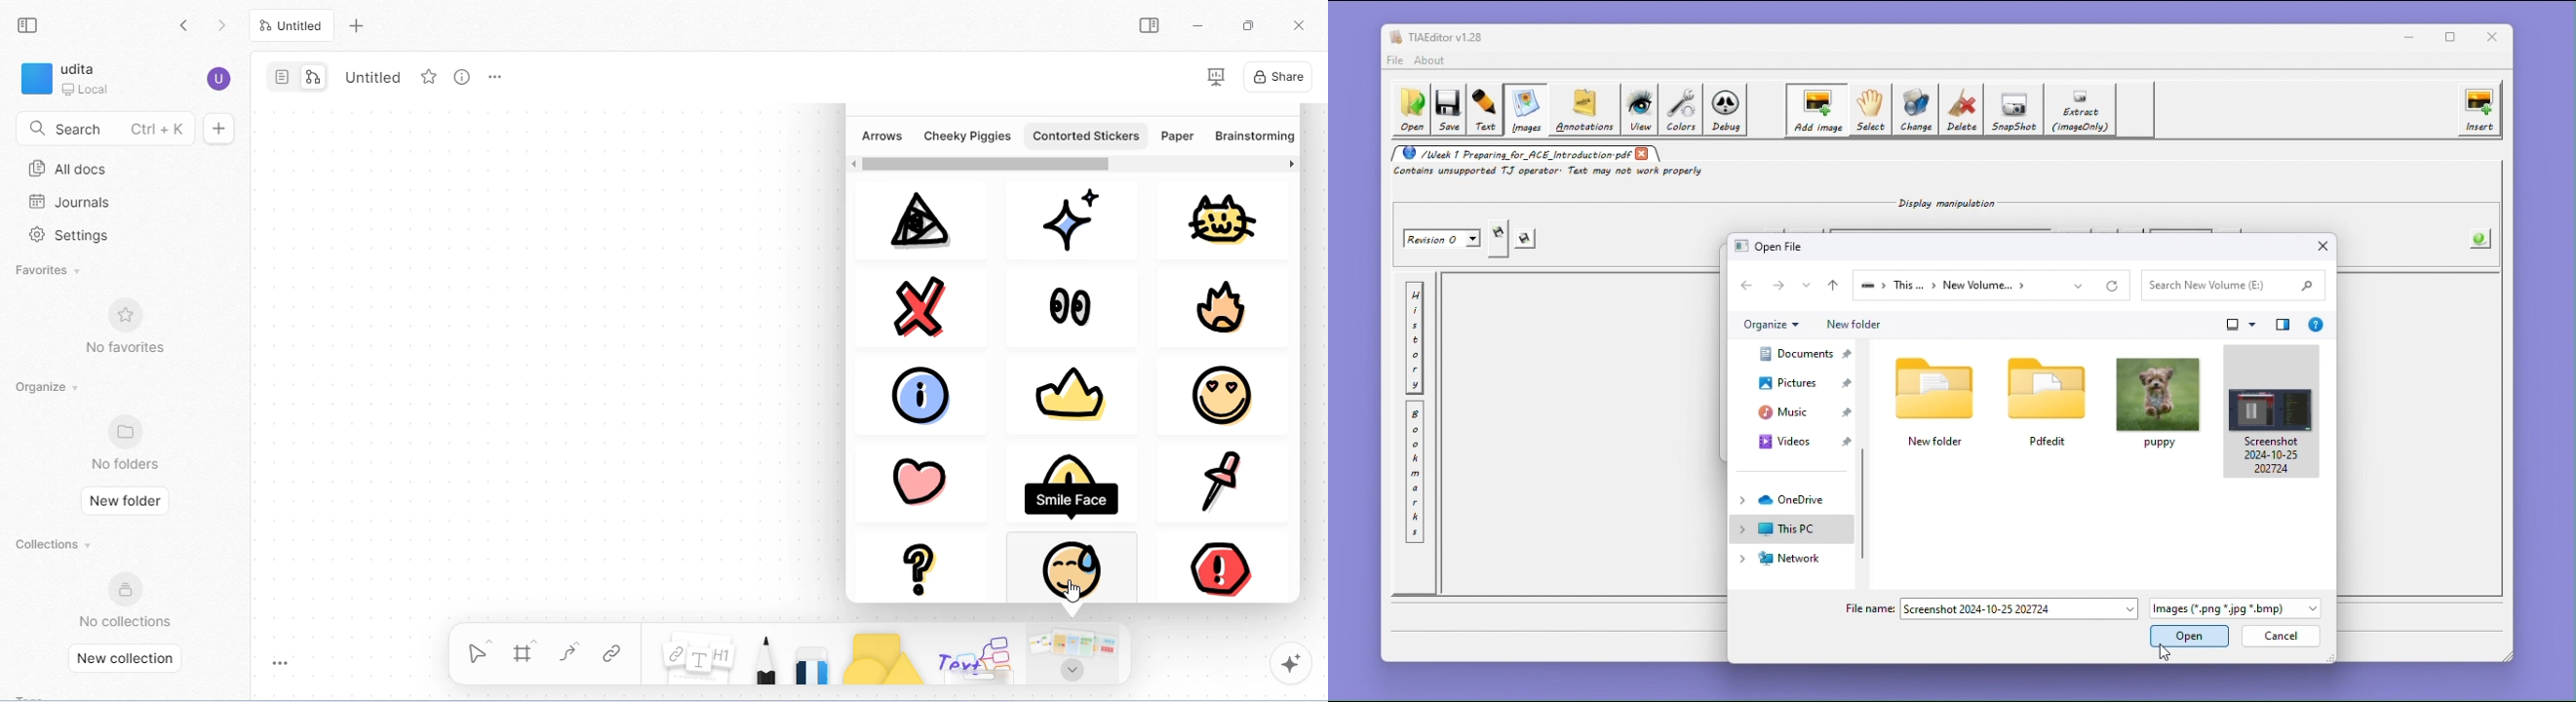 This screenshot has height=728, width=2576. I want to click on toggle zoom, so click(283, 662).